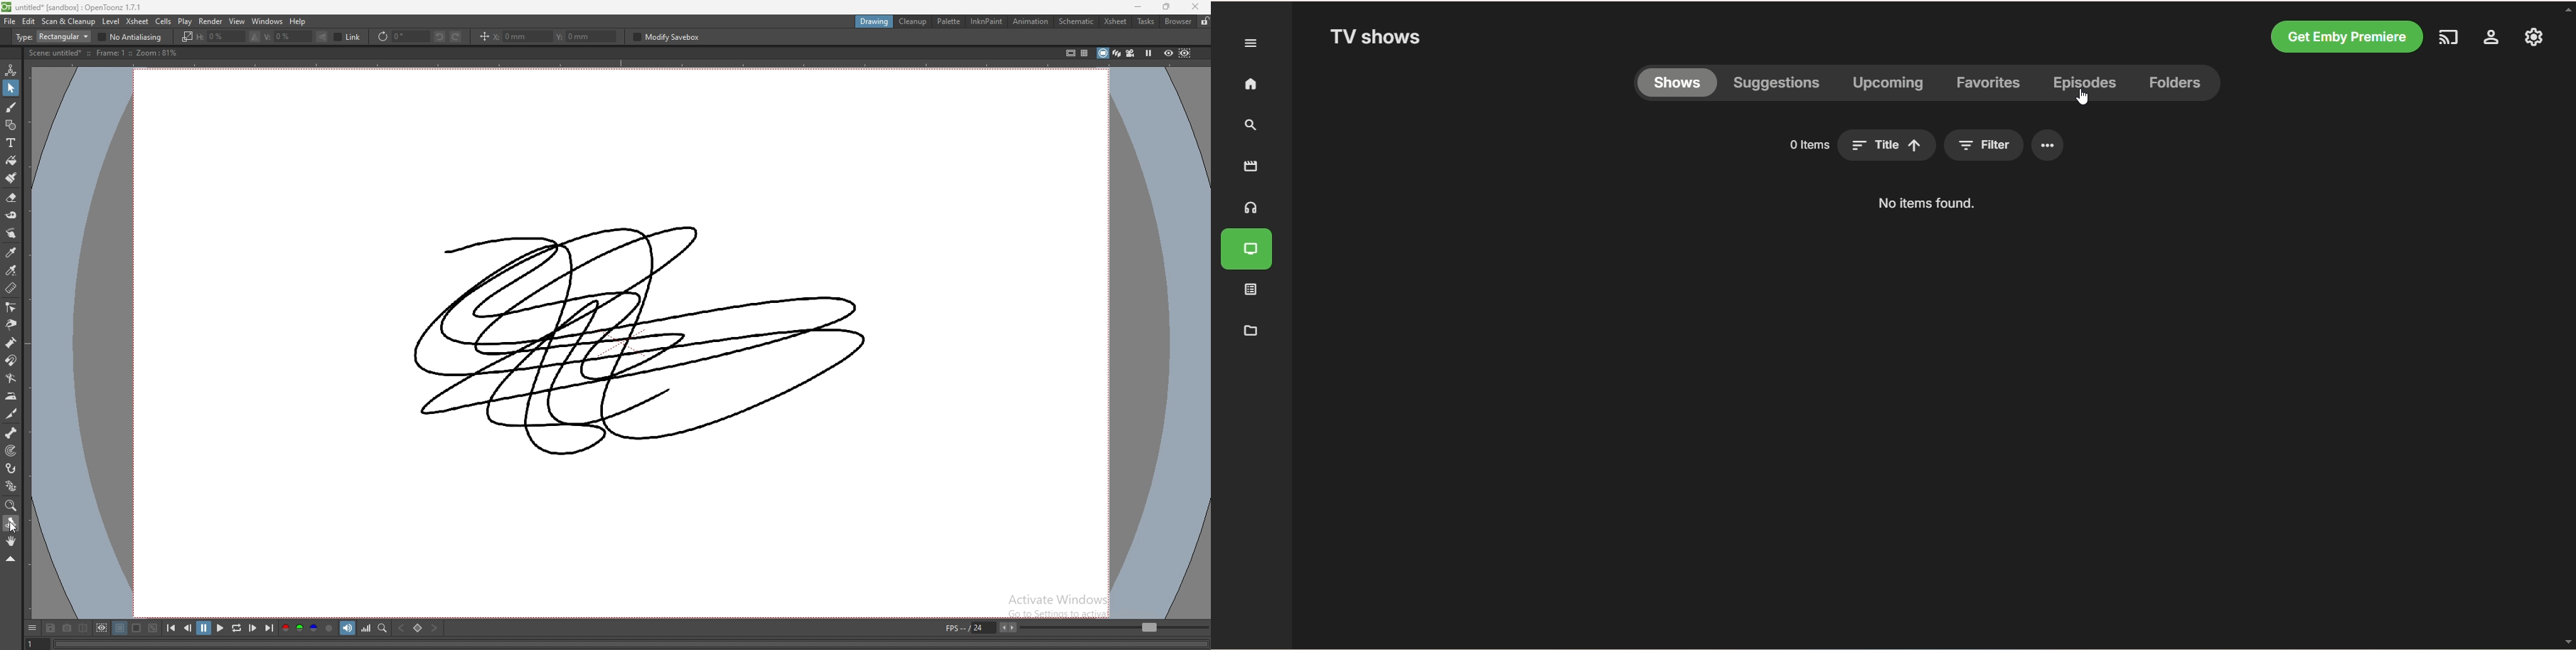 The width and height of the screenshot is (2576, 672). What do you see at coordinates (11, 524) in the screenshot?
I see `rotate` at bounding box center [11, 524].